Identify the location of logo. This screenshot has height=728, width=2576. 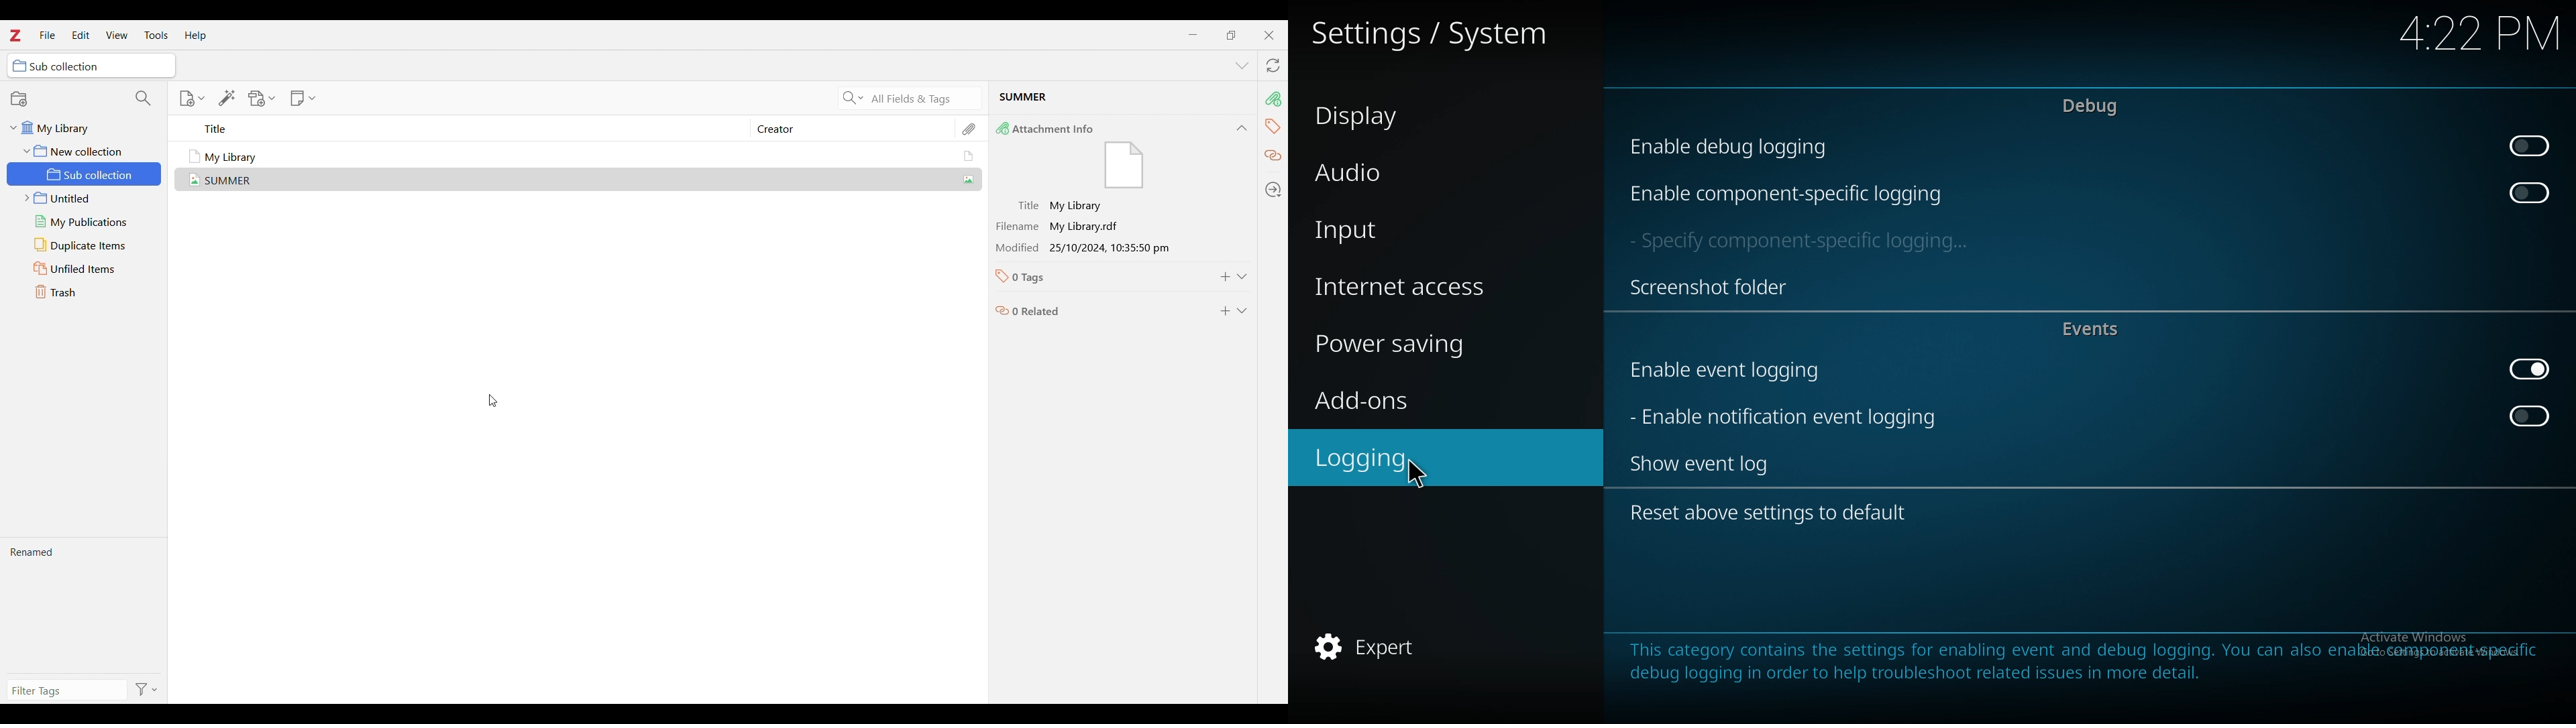
(15, 35).